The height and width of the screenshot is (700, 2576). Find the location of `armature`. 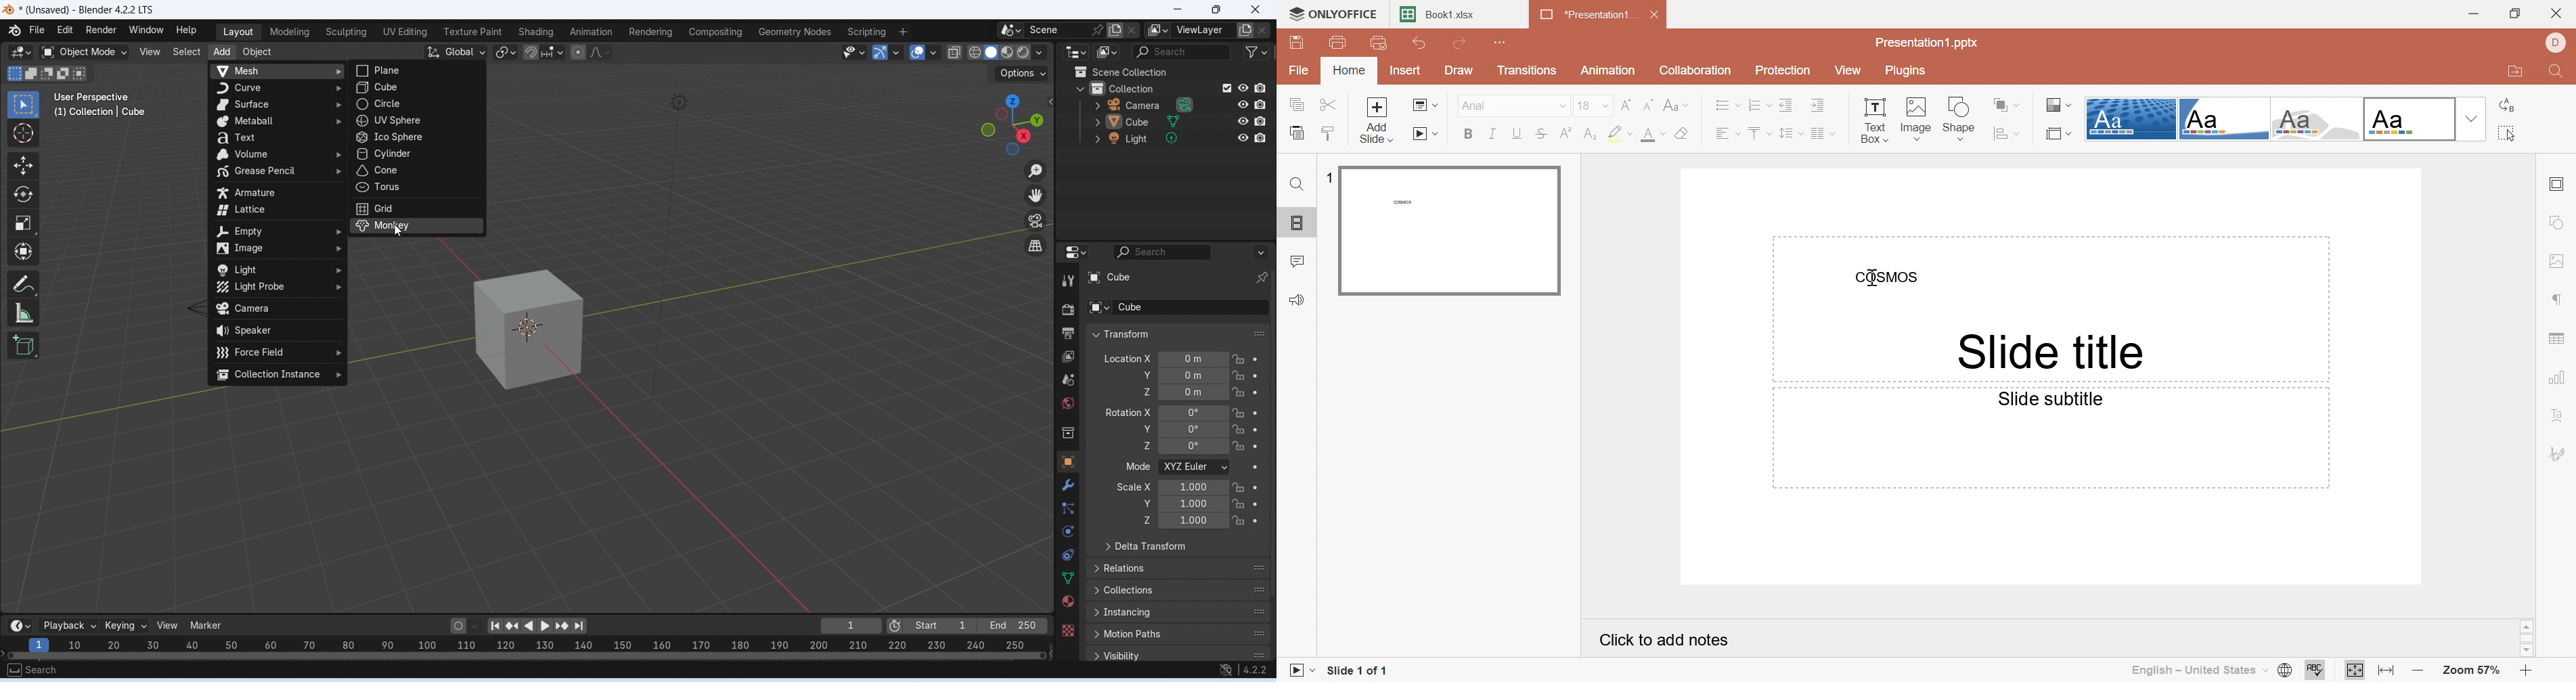

armature is located at coordinates (278, 193).